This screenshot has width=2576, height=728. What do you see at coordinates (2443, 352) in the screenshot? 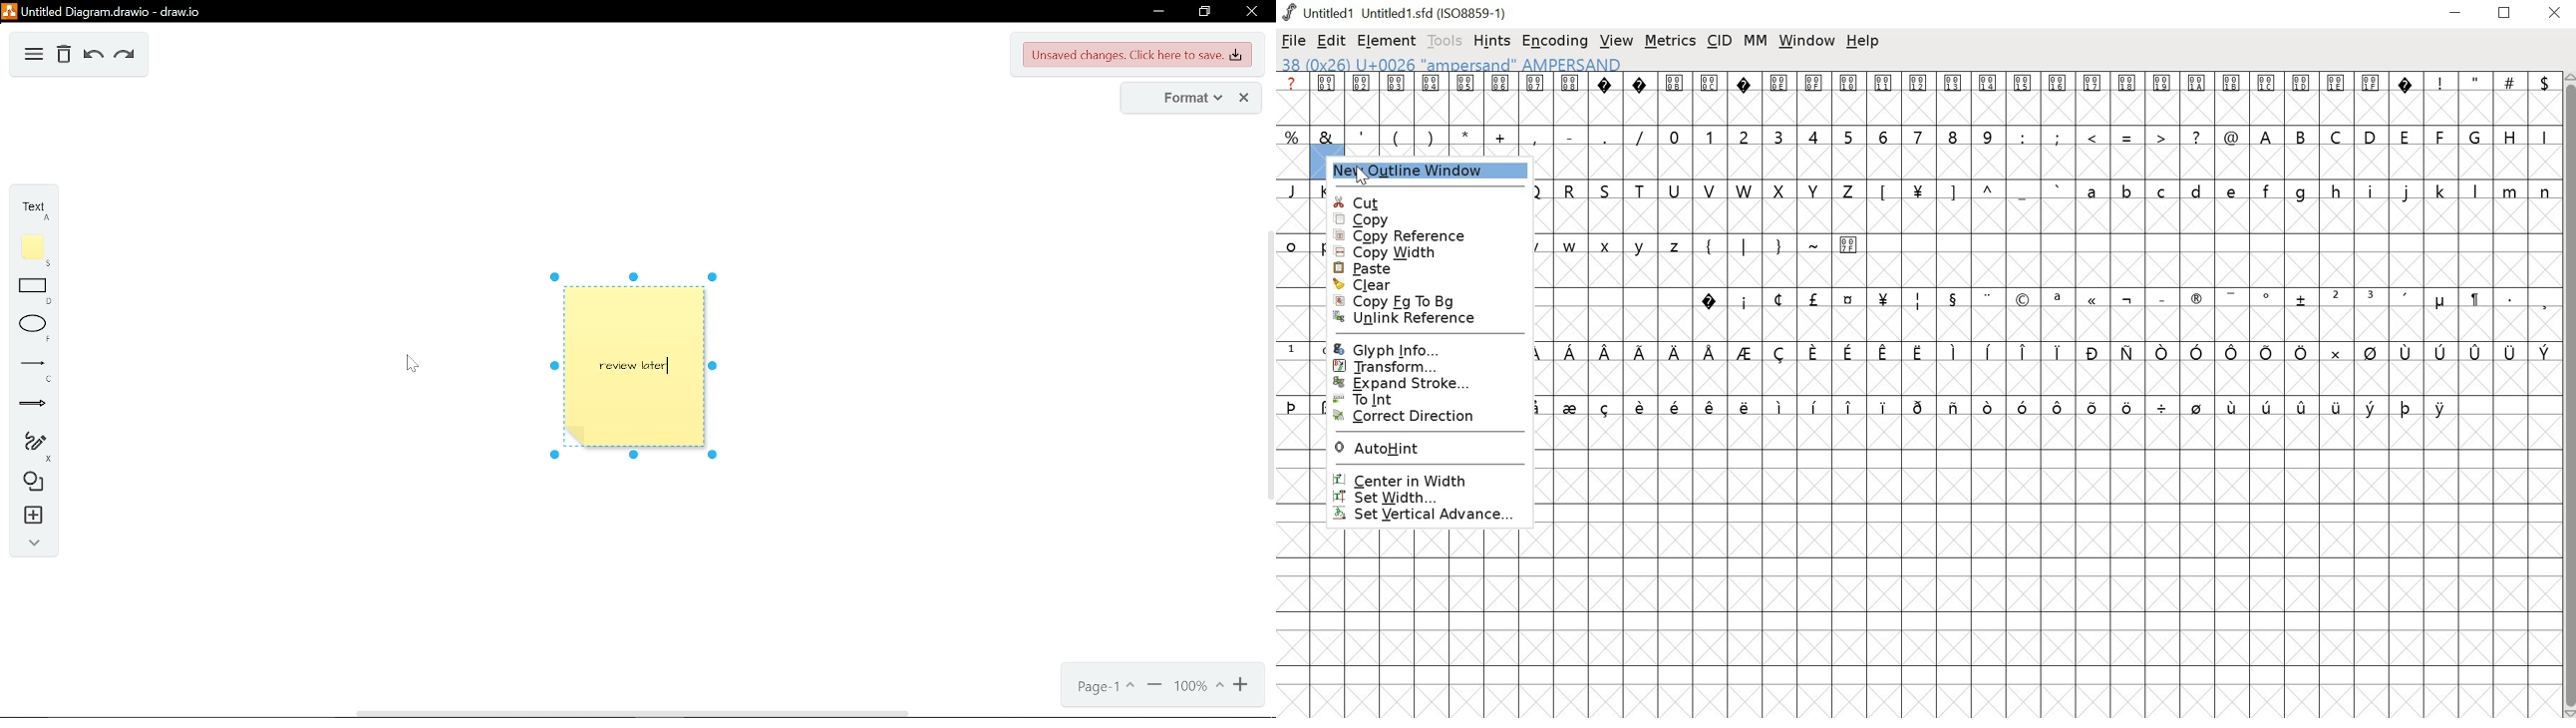
I see `symbol` at bounding box center [2443, 352].